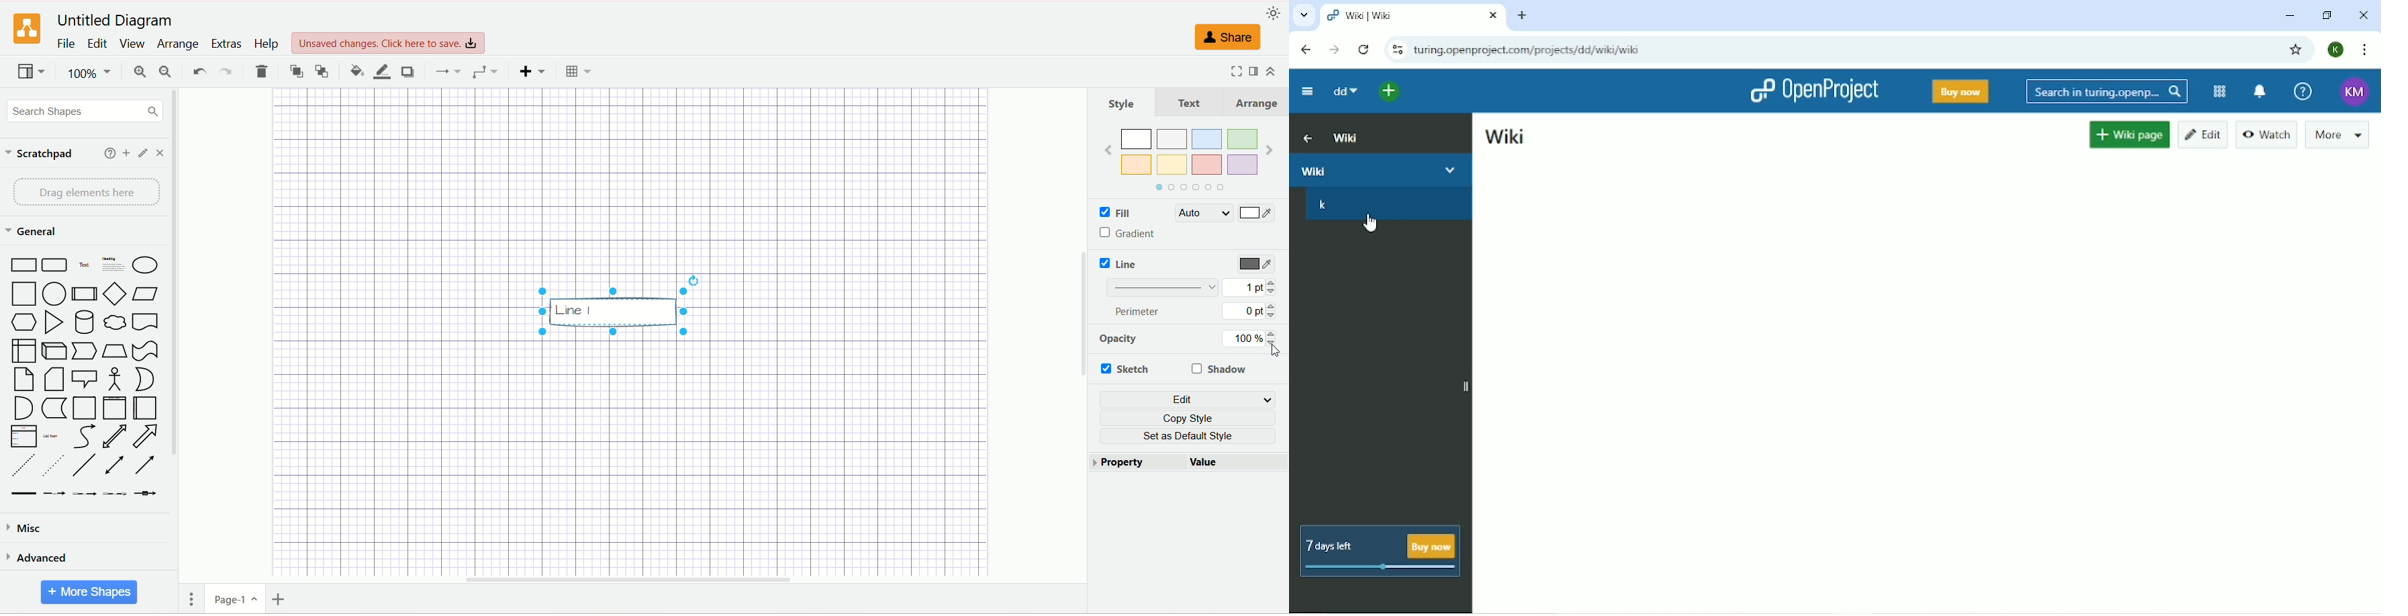 Image resolution: width=2408 pixels, height=616 pixels. What do you see at coordinates (188, 601) in the screenshot?
I see `pages` at bounding box center [188, 601].